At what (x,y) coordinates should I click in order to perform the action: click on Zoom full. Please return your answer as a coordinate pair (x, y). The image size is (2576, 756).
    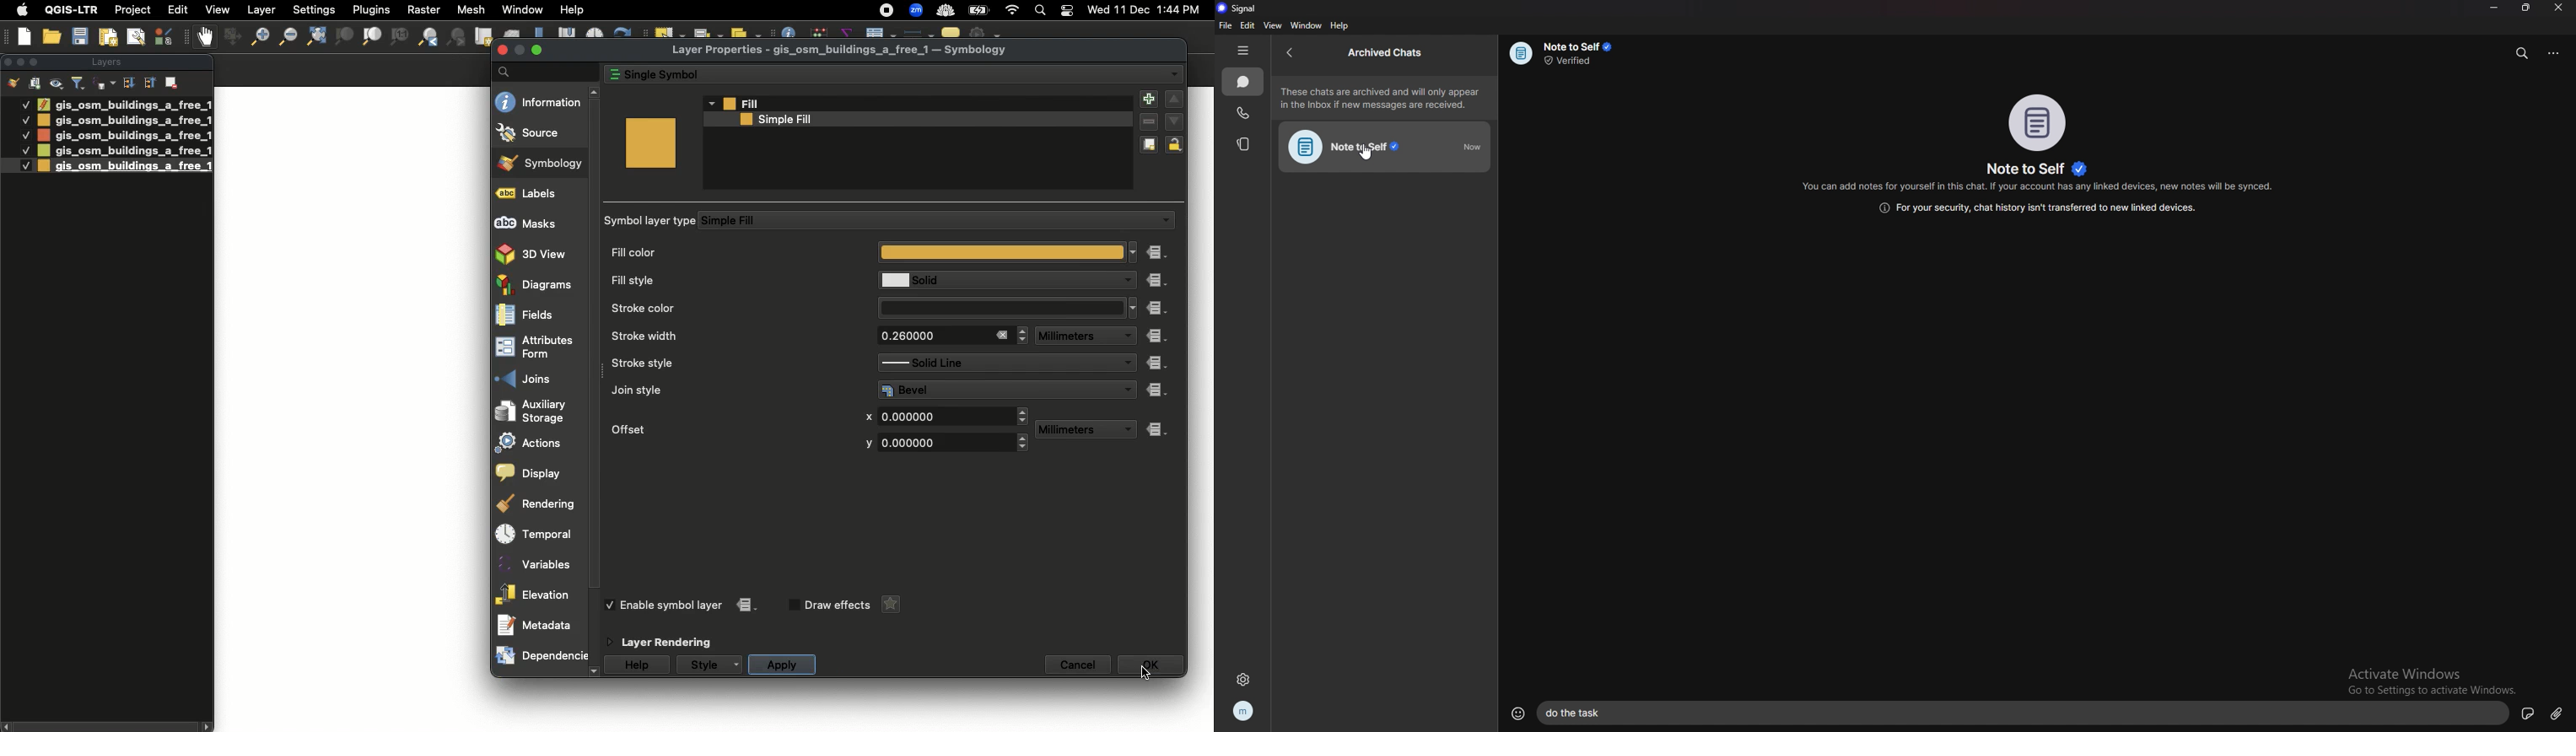
    Looking at the image, I should click on (315, 37).